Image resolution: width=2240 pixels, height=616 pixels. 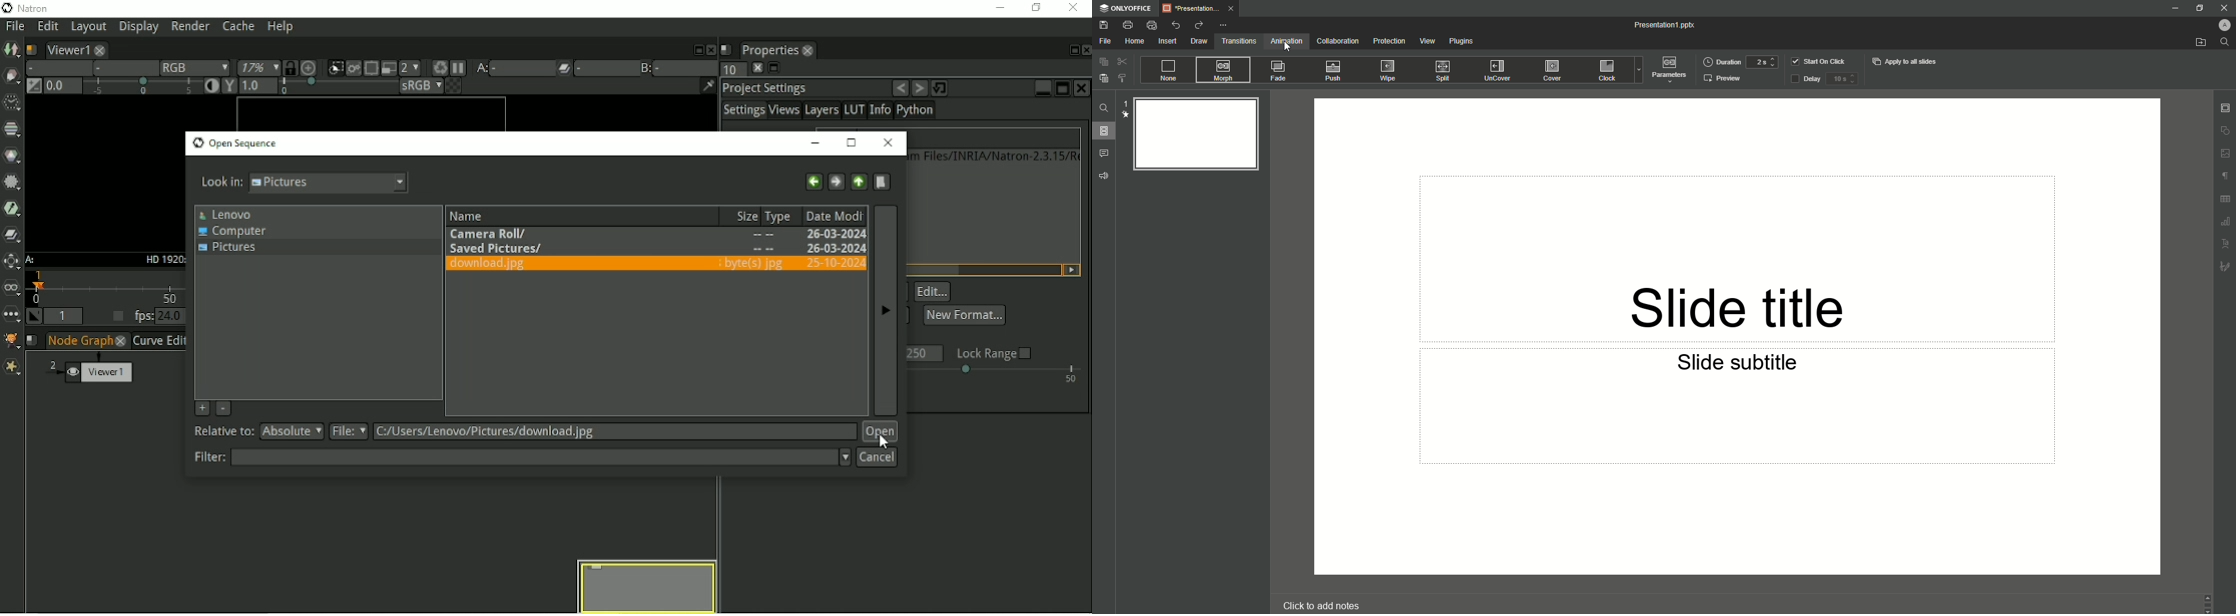 I want to click on ONLYOFFICE, so click(x=1128, y=8).